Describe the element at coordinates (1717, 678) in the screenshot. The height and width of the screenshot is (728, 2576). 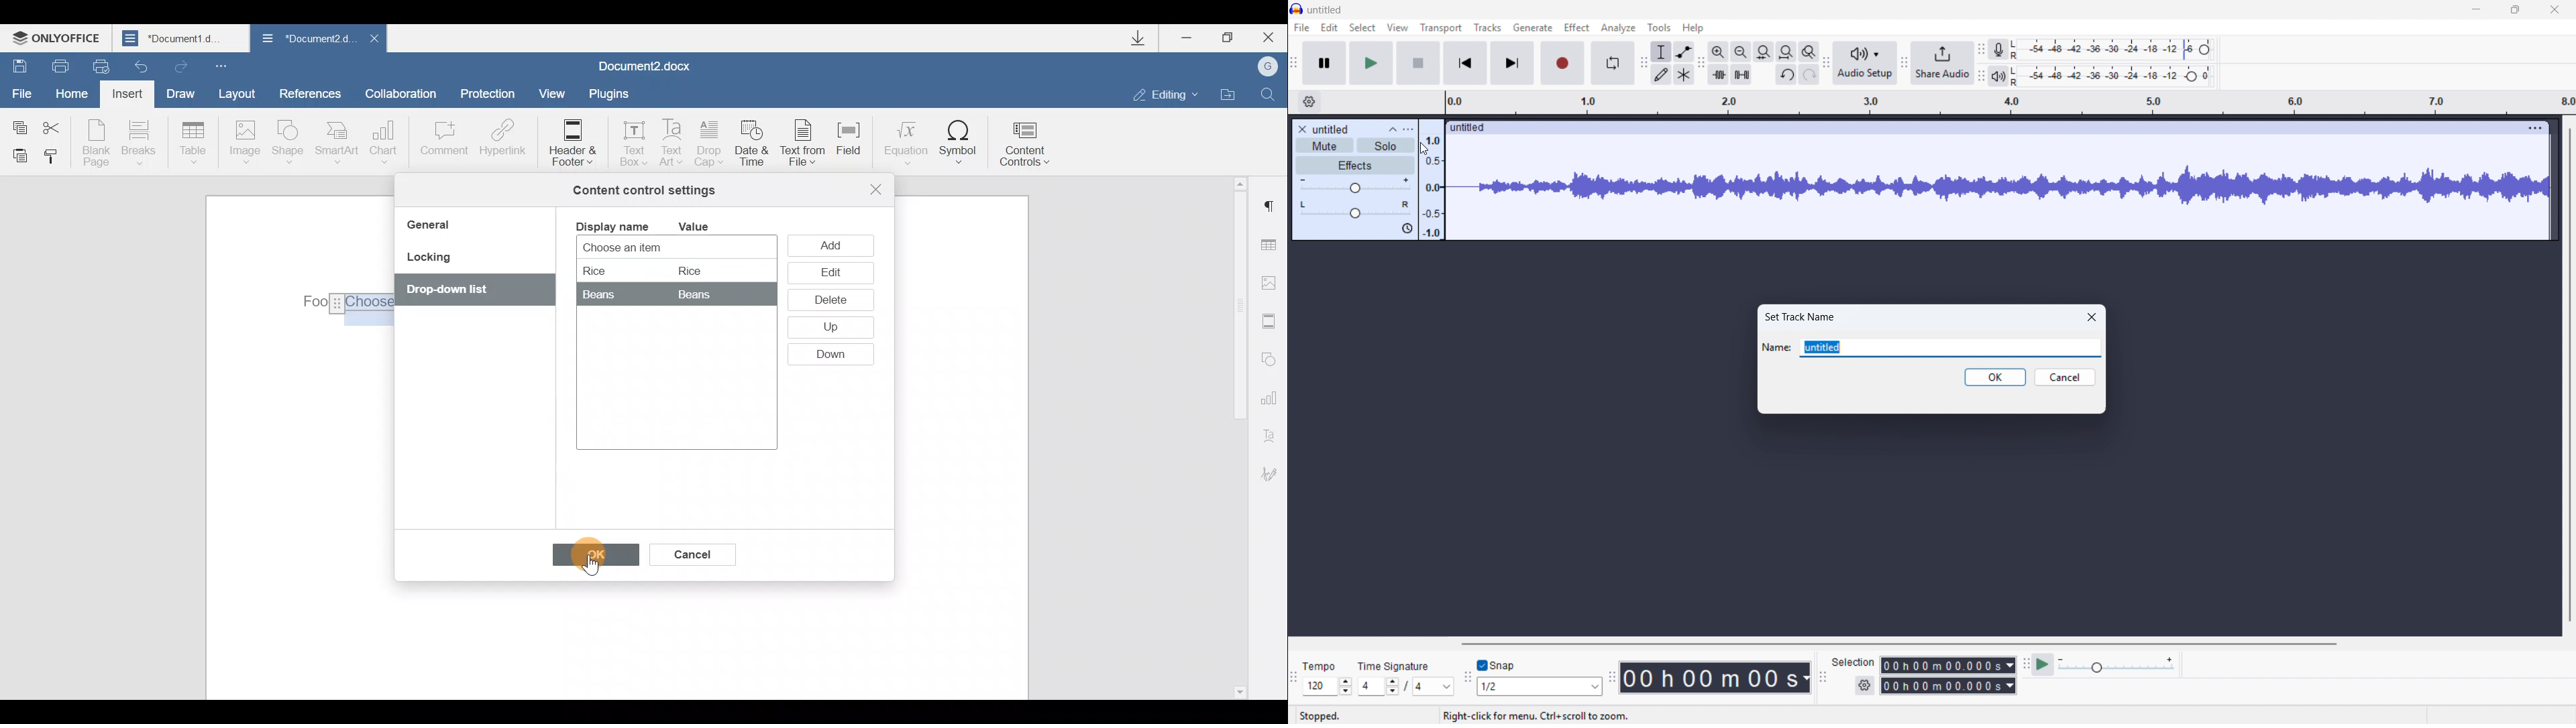
I see `Timestamp ` at that location.